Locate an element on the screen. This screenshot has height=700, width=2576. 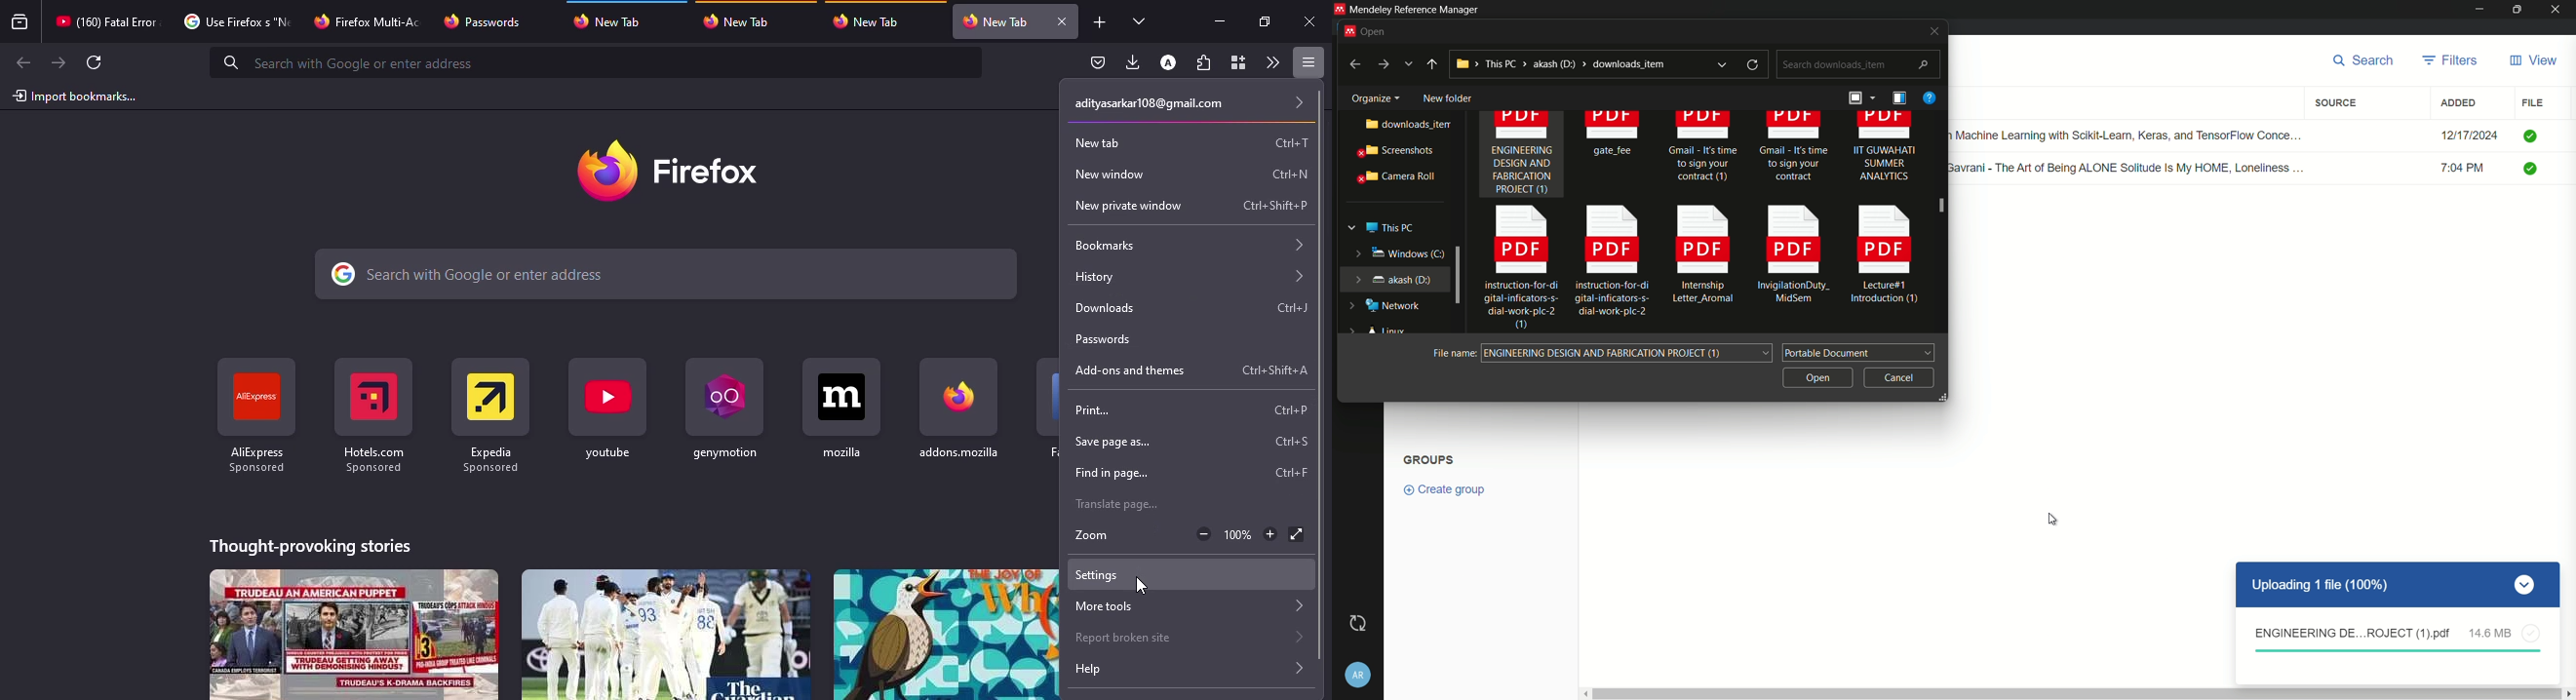
menu is located at coordinates (1305, 62).